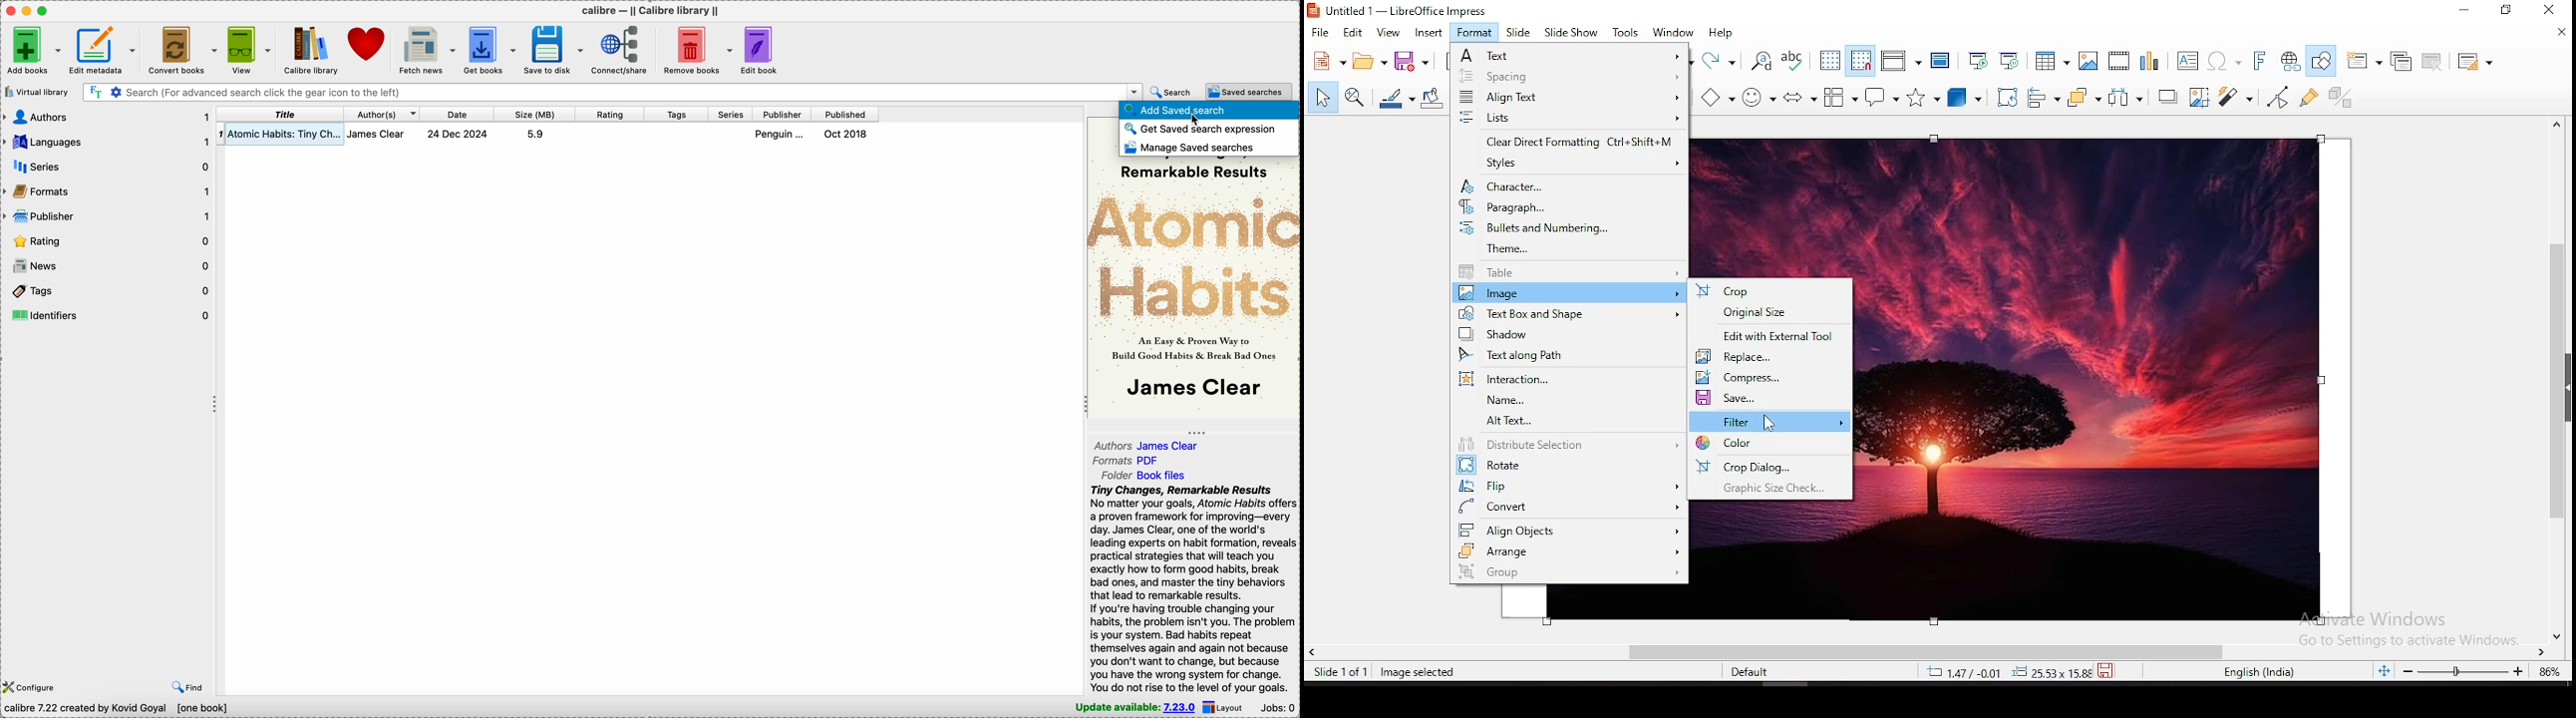 This screenshot has height=728, width=2576. Describe the element at coordinates (612, 91) in the screenshot. I see `search(for advanced search click the gear icon to the left)` at that location.